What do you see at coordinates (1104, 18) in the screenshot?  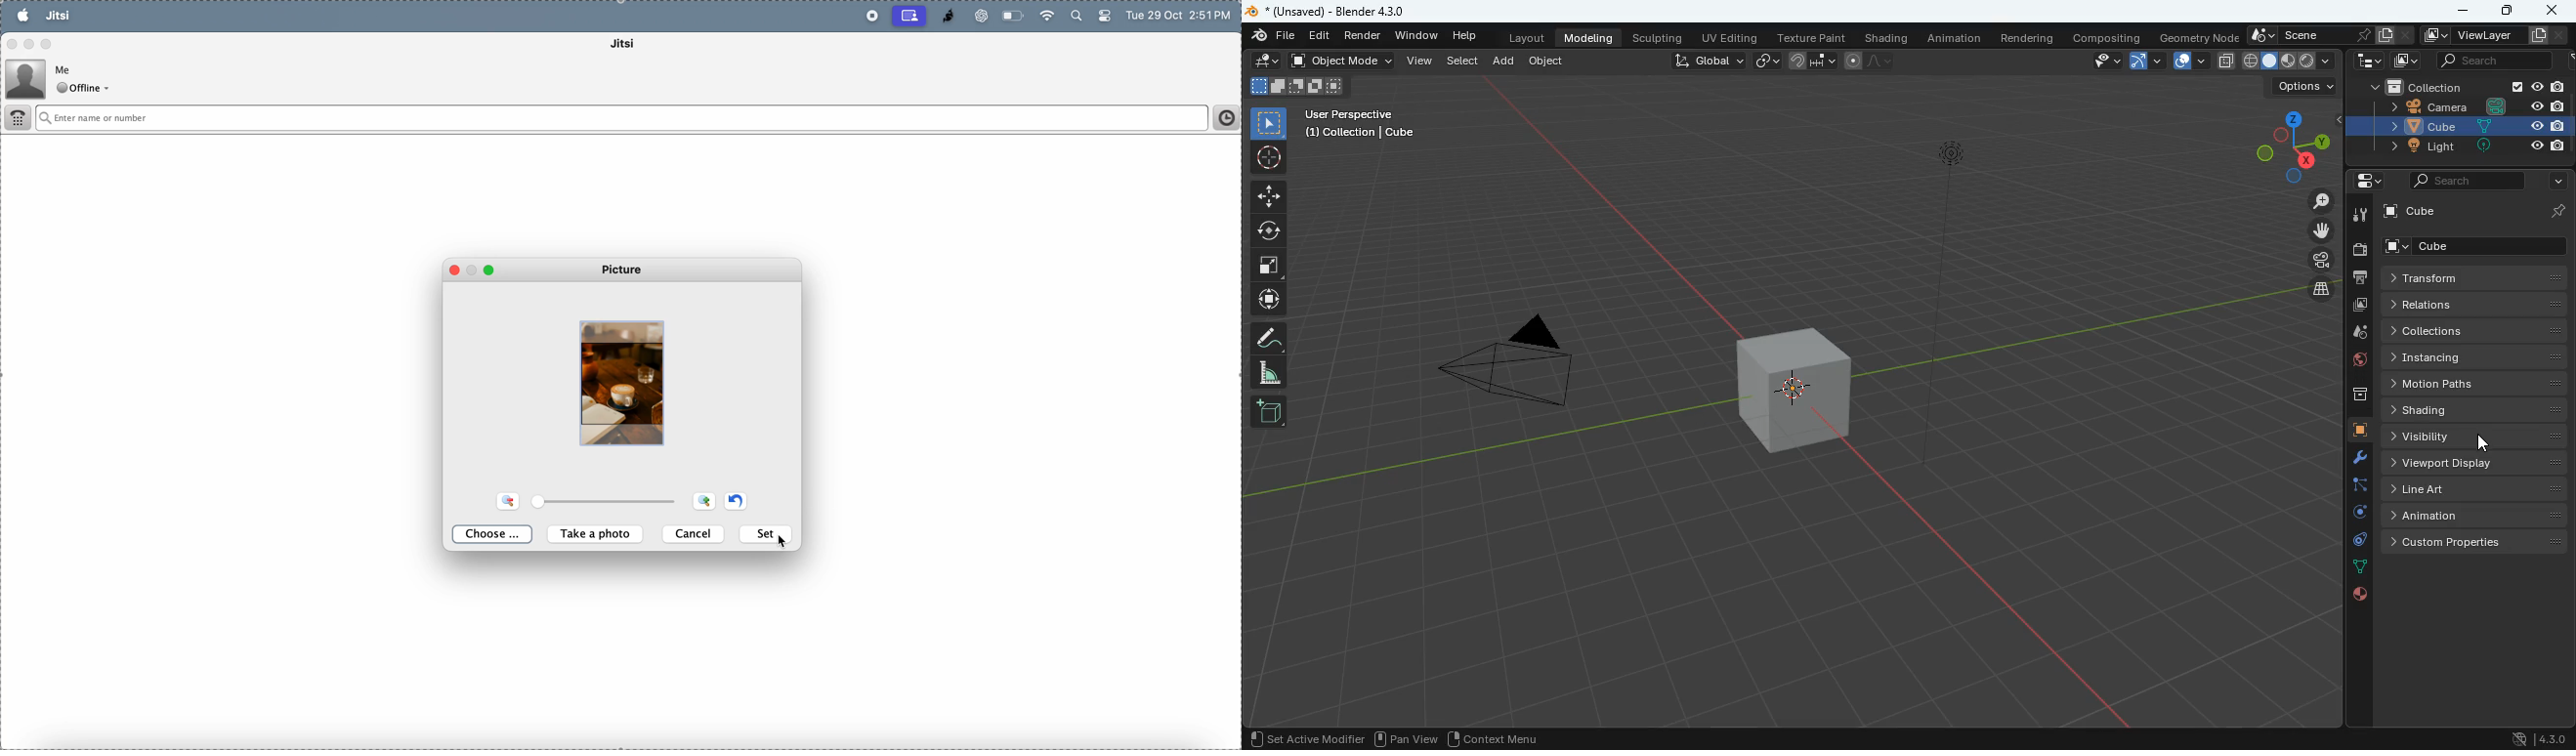 I see `battery` at bounding box center [1104, 18].